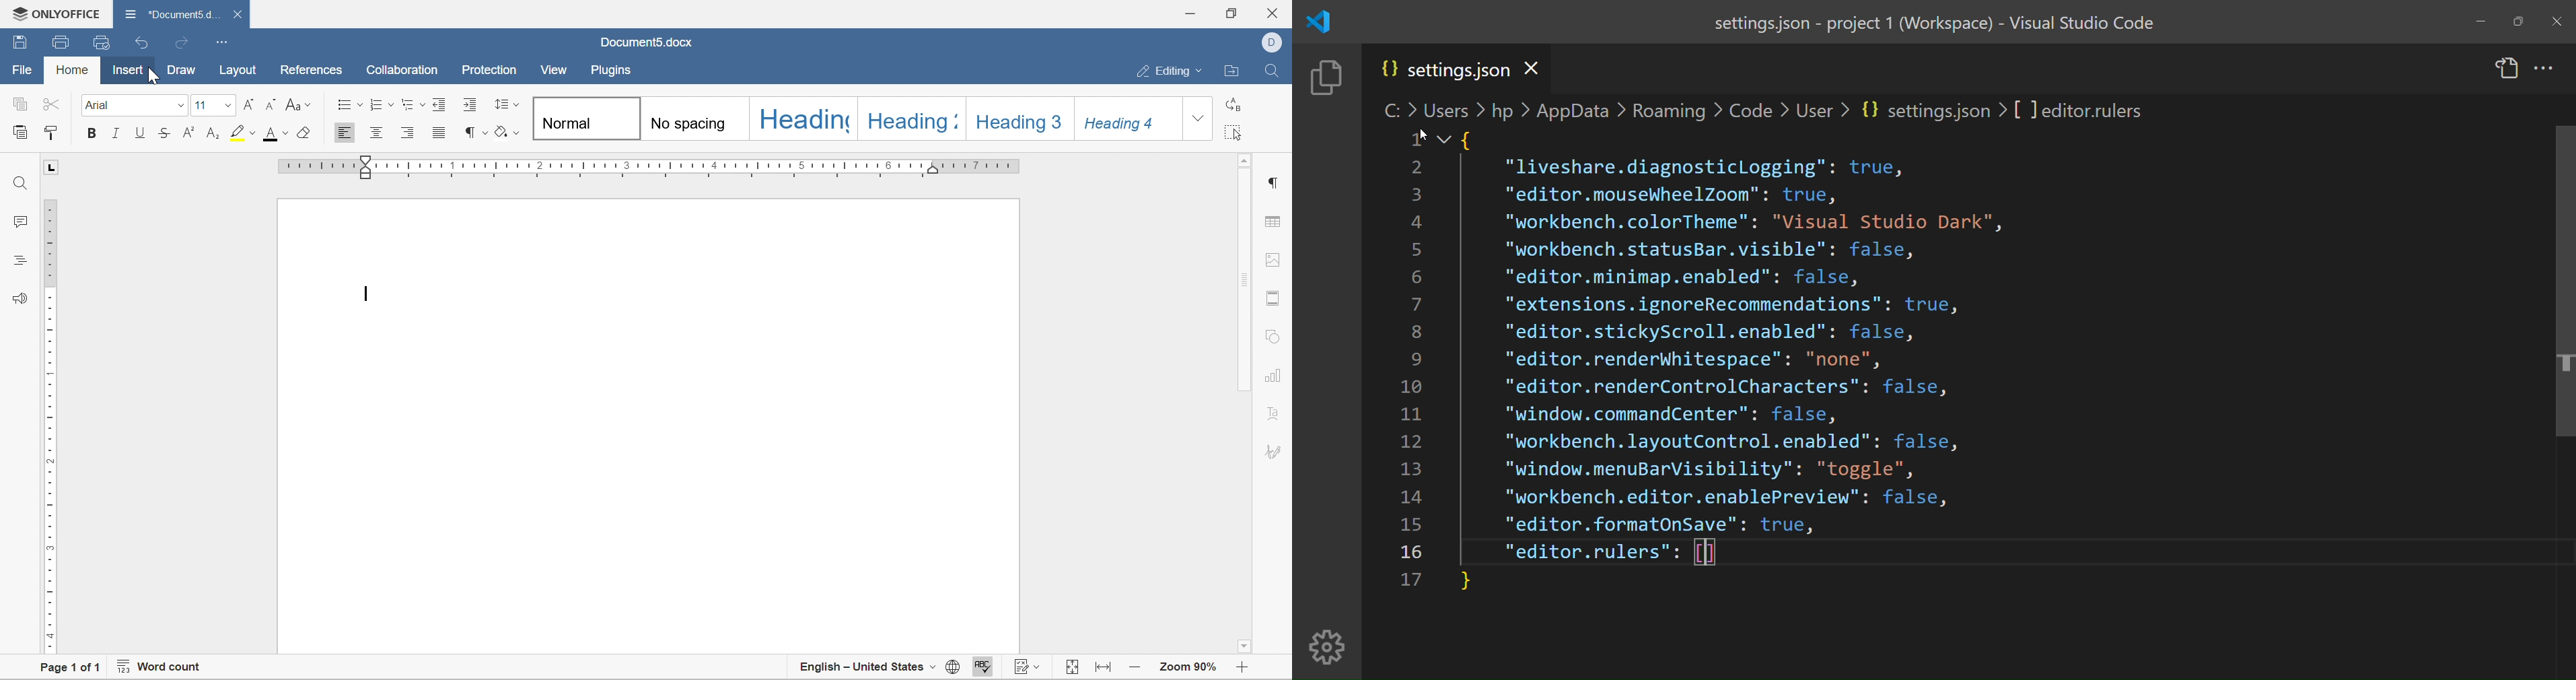 This screenshot has height=700, width=2576. I want to click on highlight color, so click(242, 132).